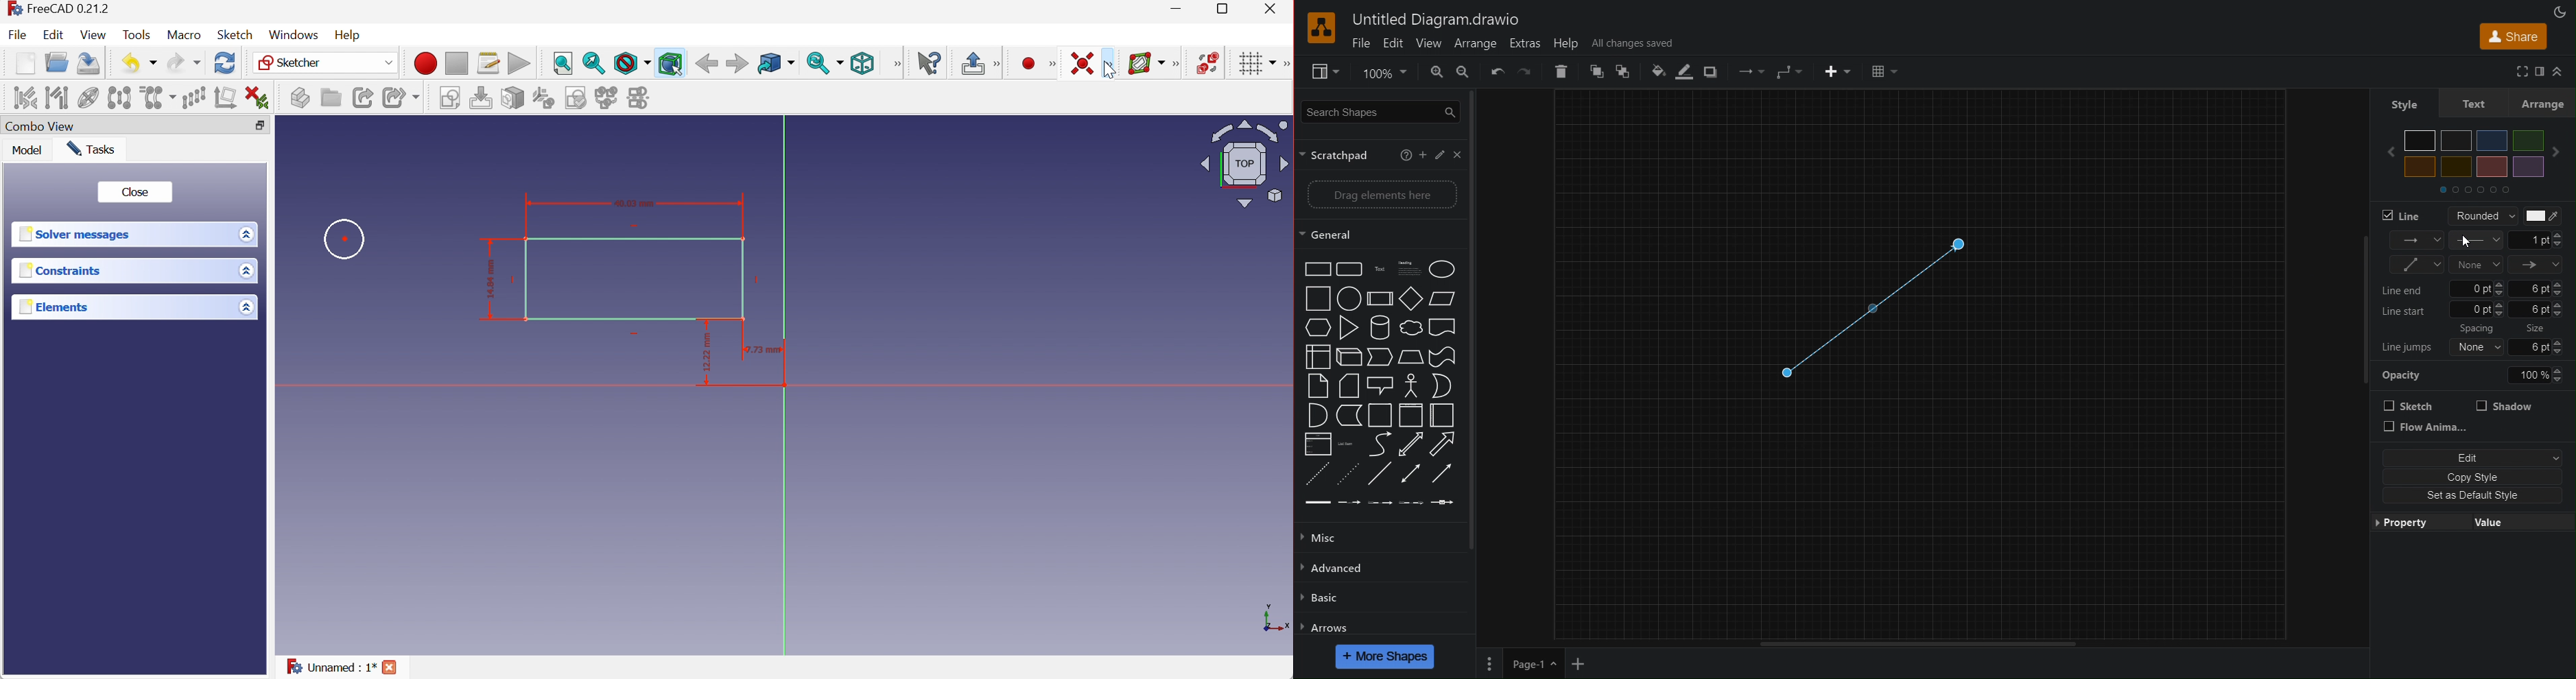 This screenshot has height=700, width=2576. I want to click on Advanced, so click(1336, 568).